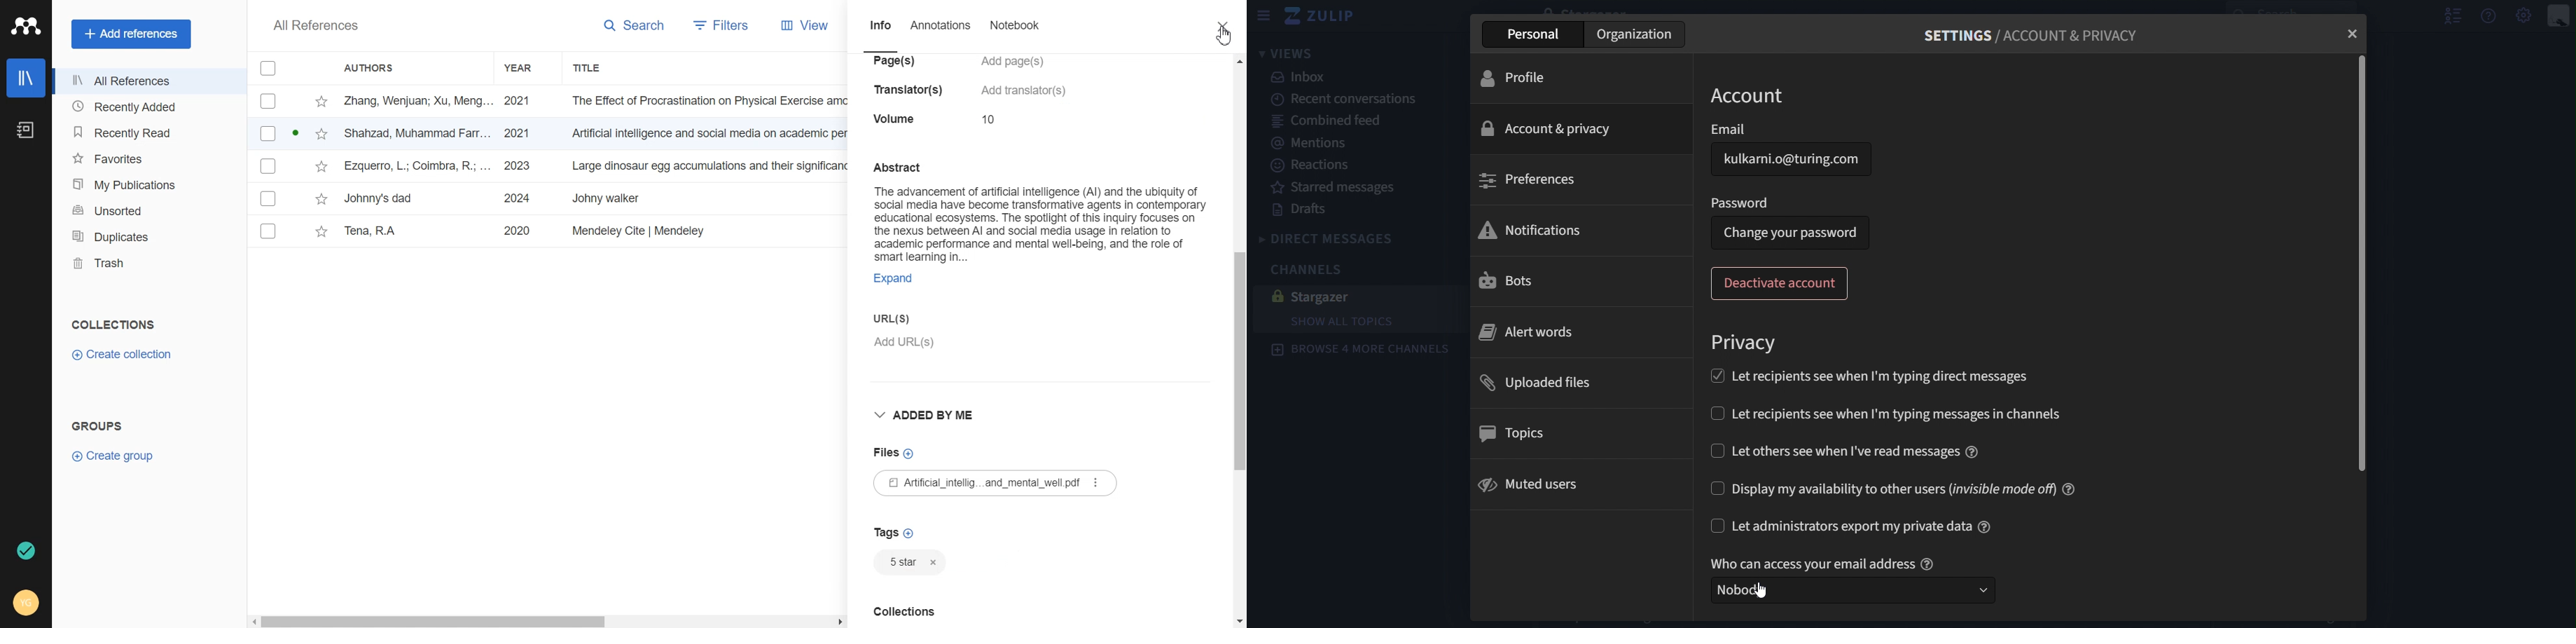  Describe the element at coordinates (1348, 99) in the screenshot. I see `recent canversations` at that location.